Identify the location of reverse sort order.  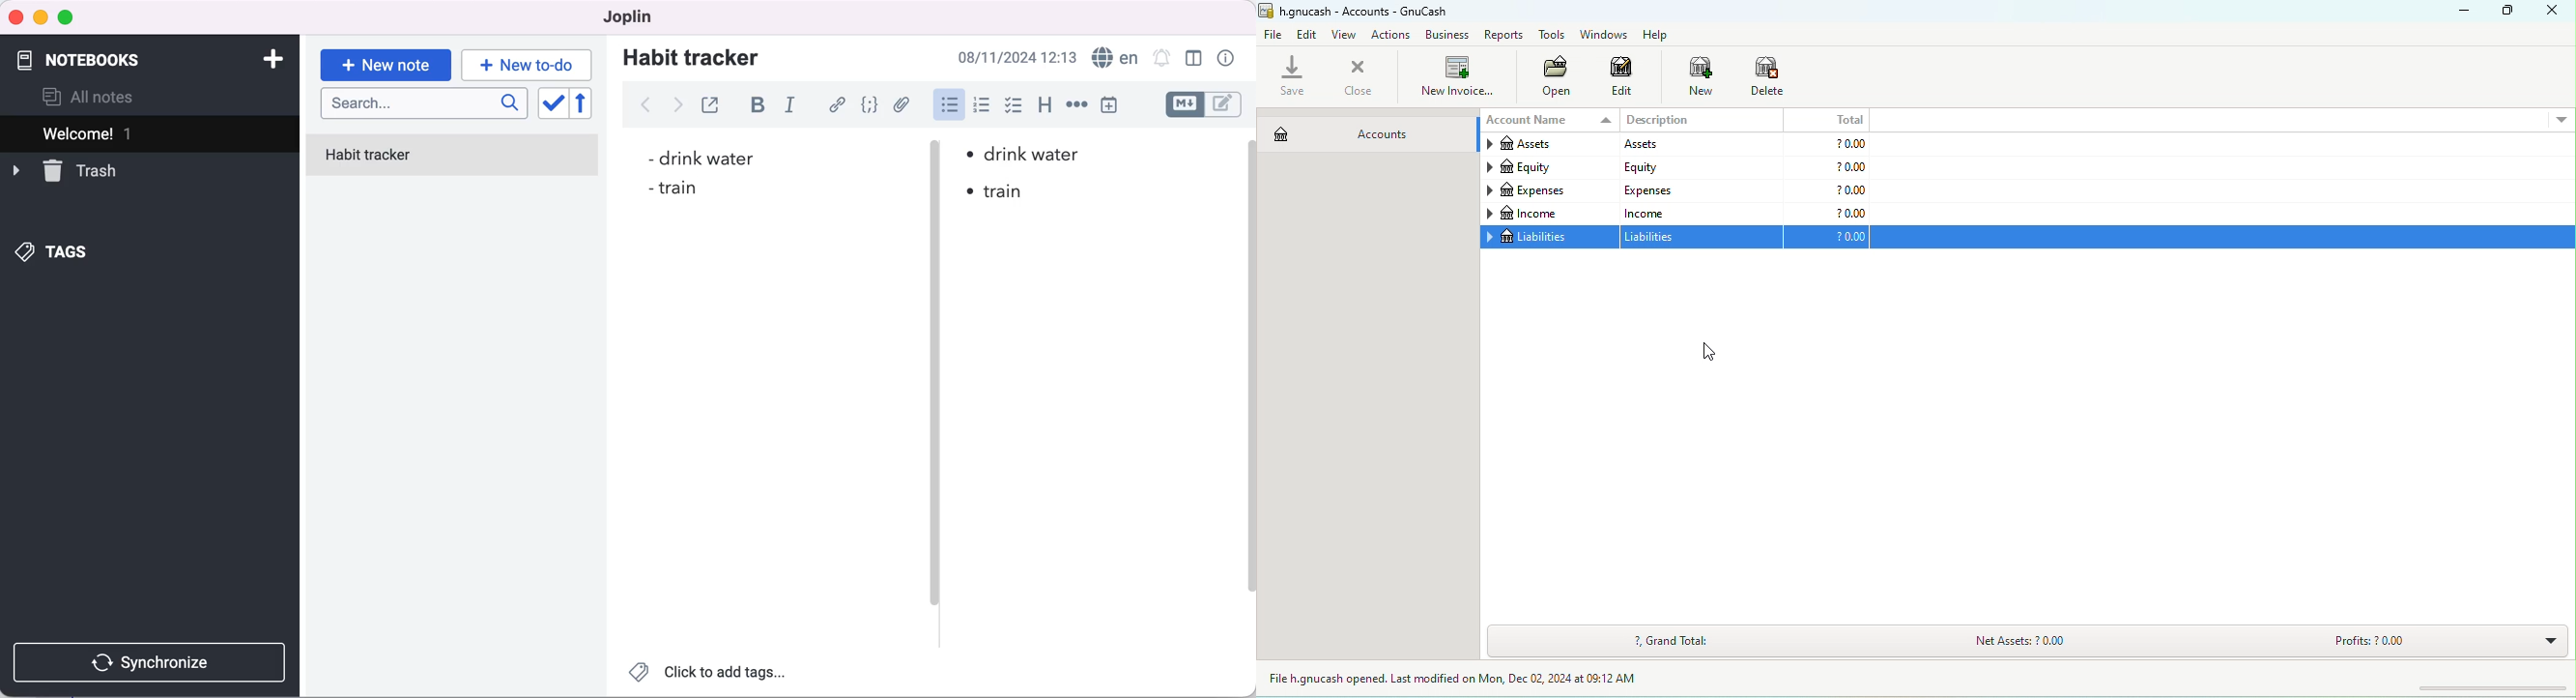
(590, 104).